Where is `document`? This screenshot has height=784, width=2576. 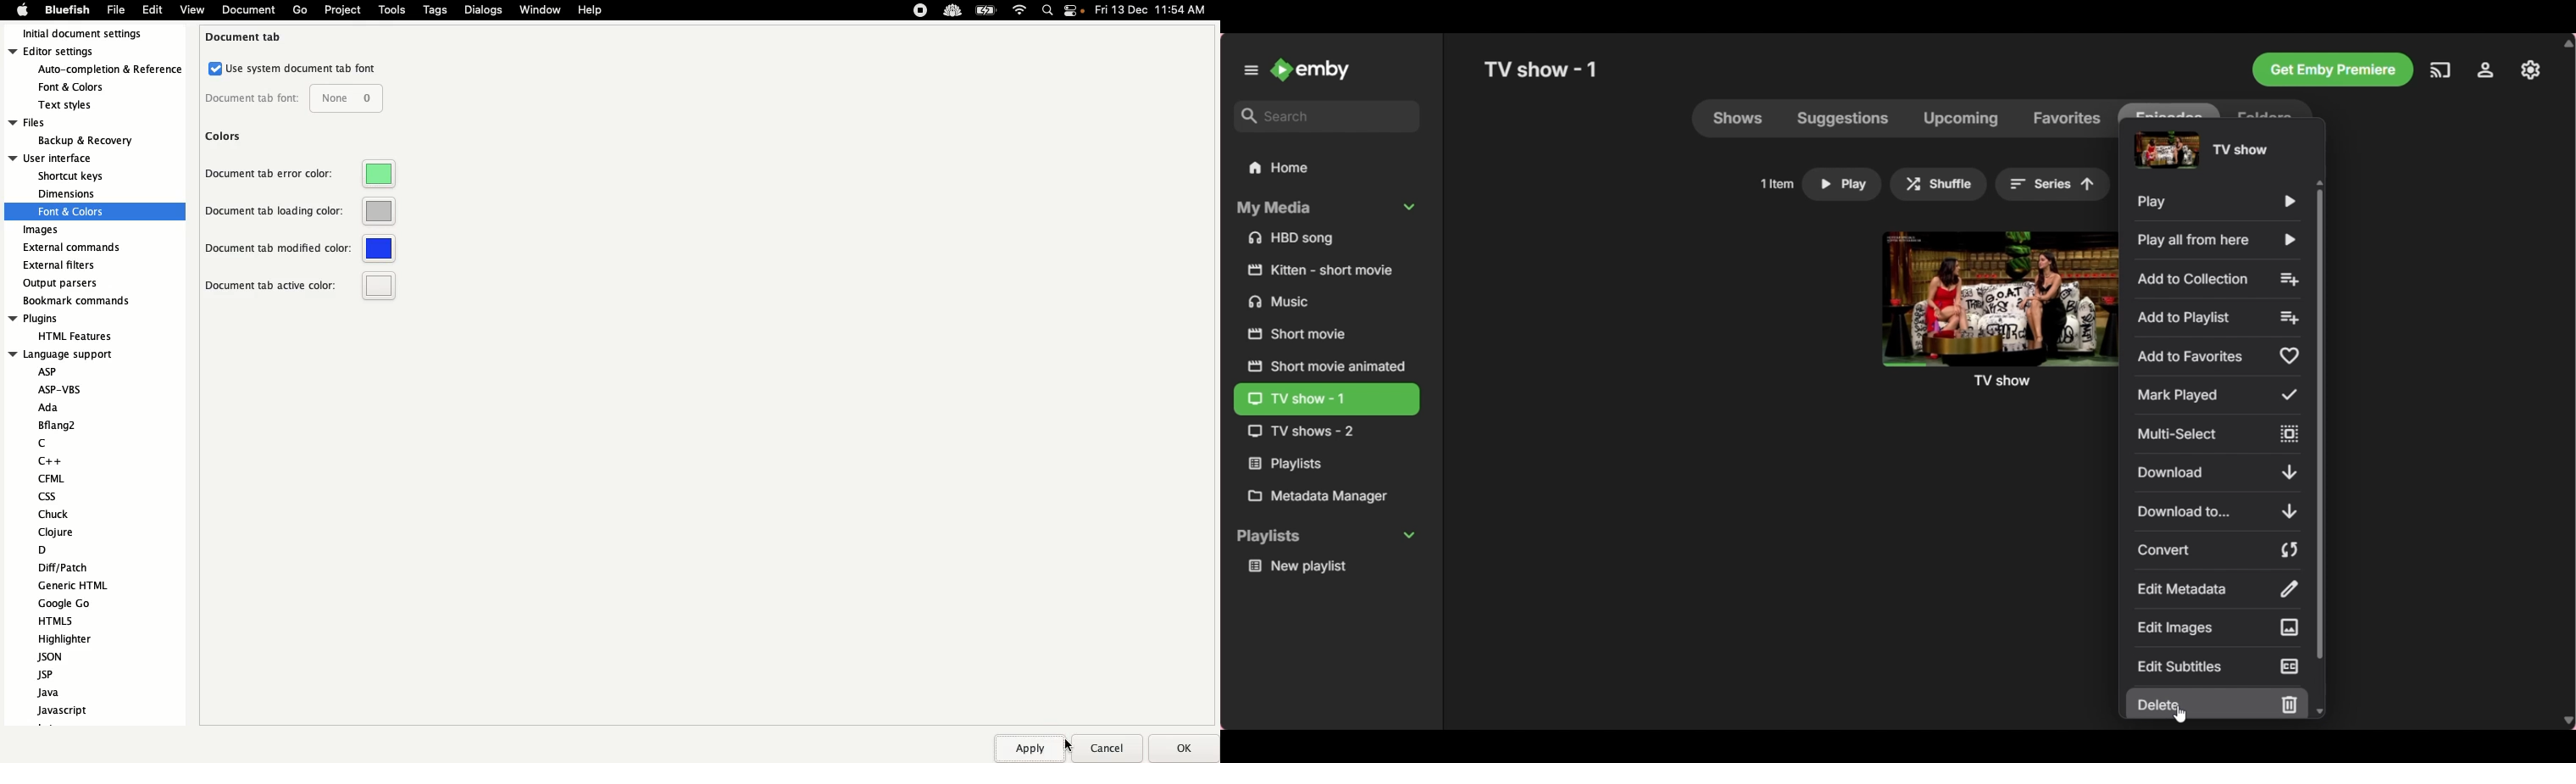 document is located at coordinates (247, 11).